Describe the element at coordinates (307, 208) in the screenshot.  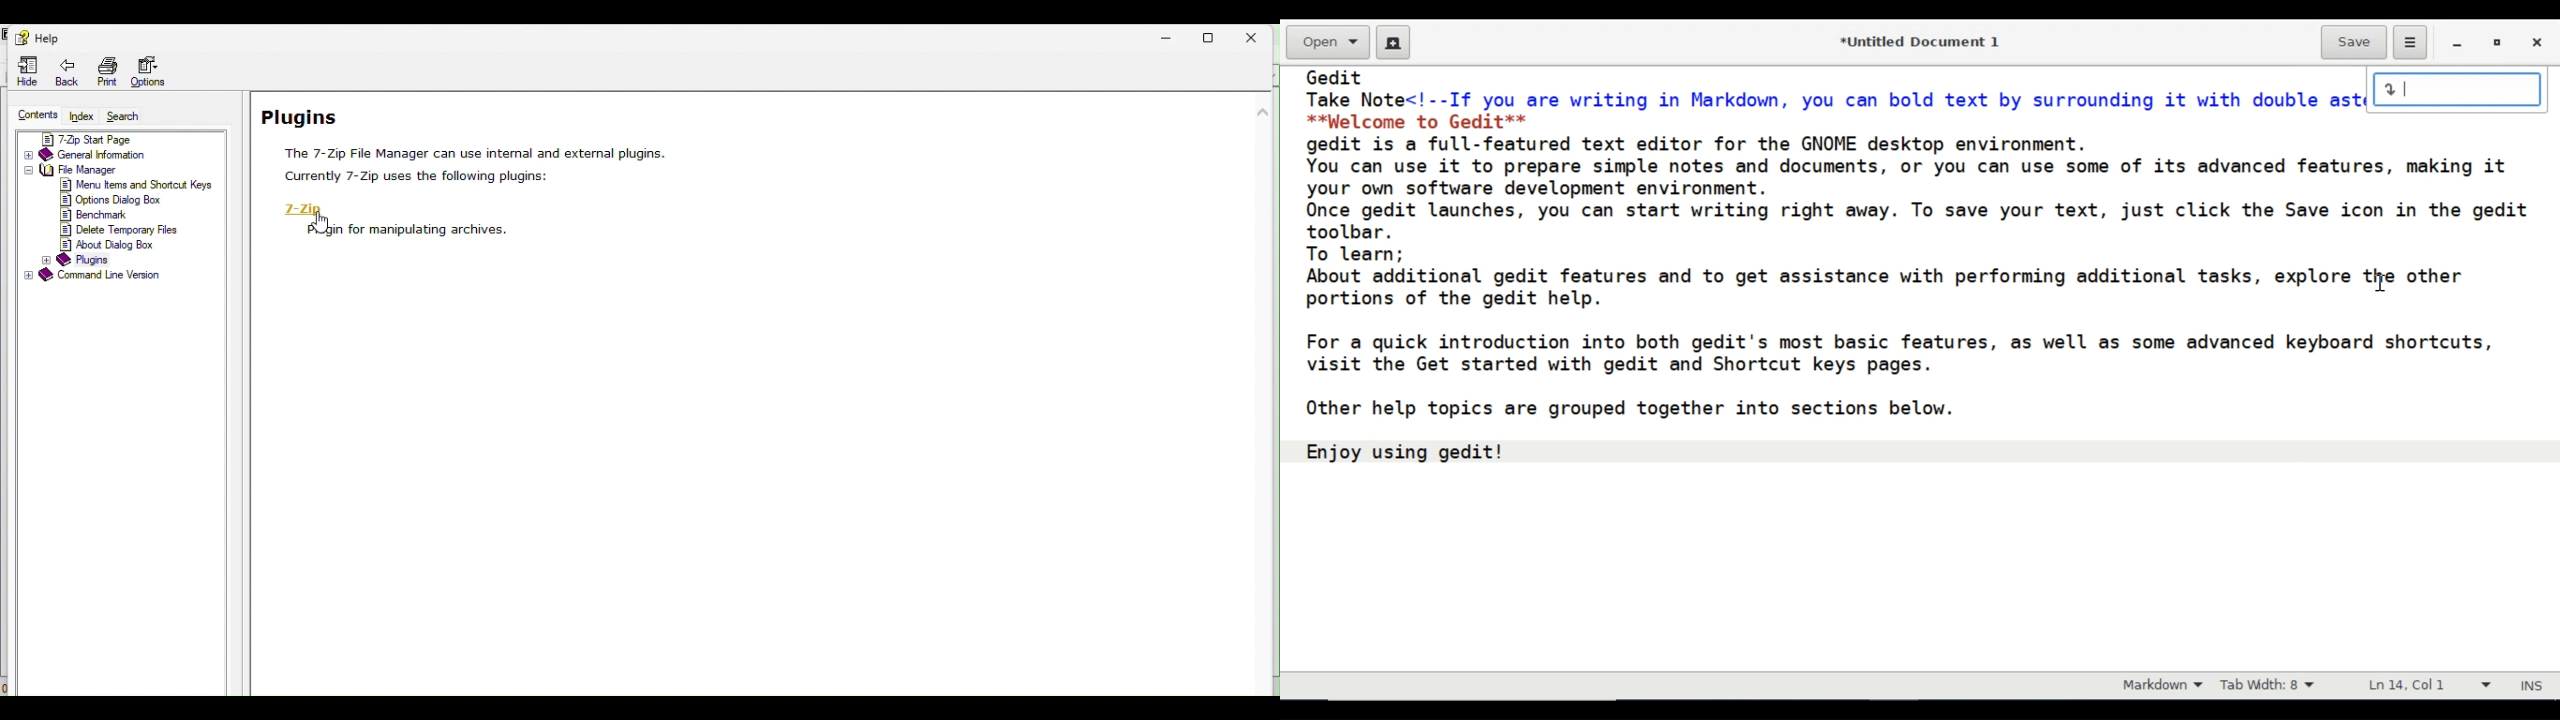
I see `7 zip` at that location.